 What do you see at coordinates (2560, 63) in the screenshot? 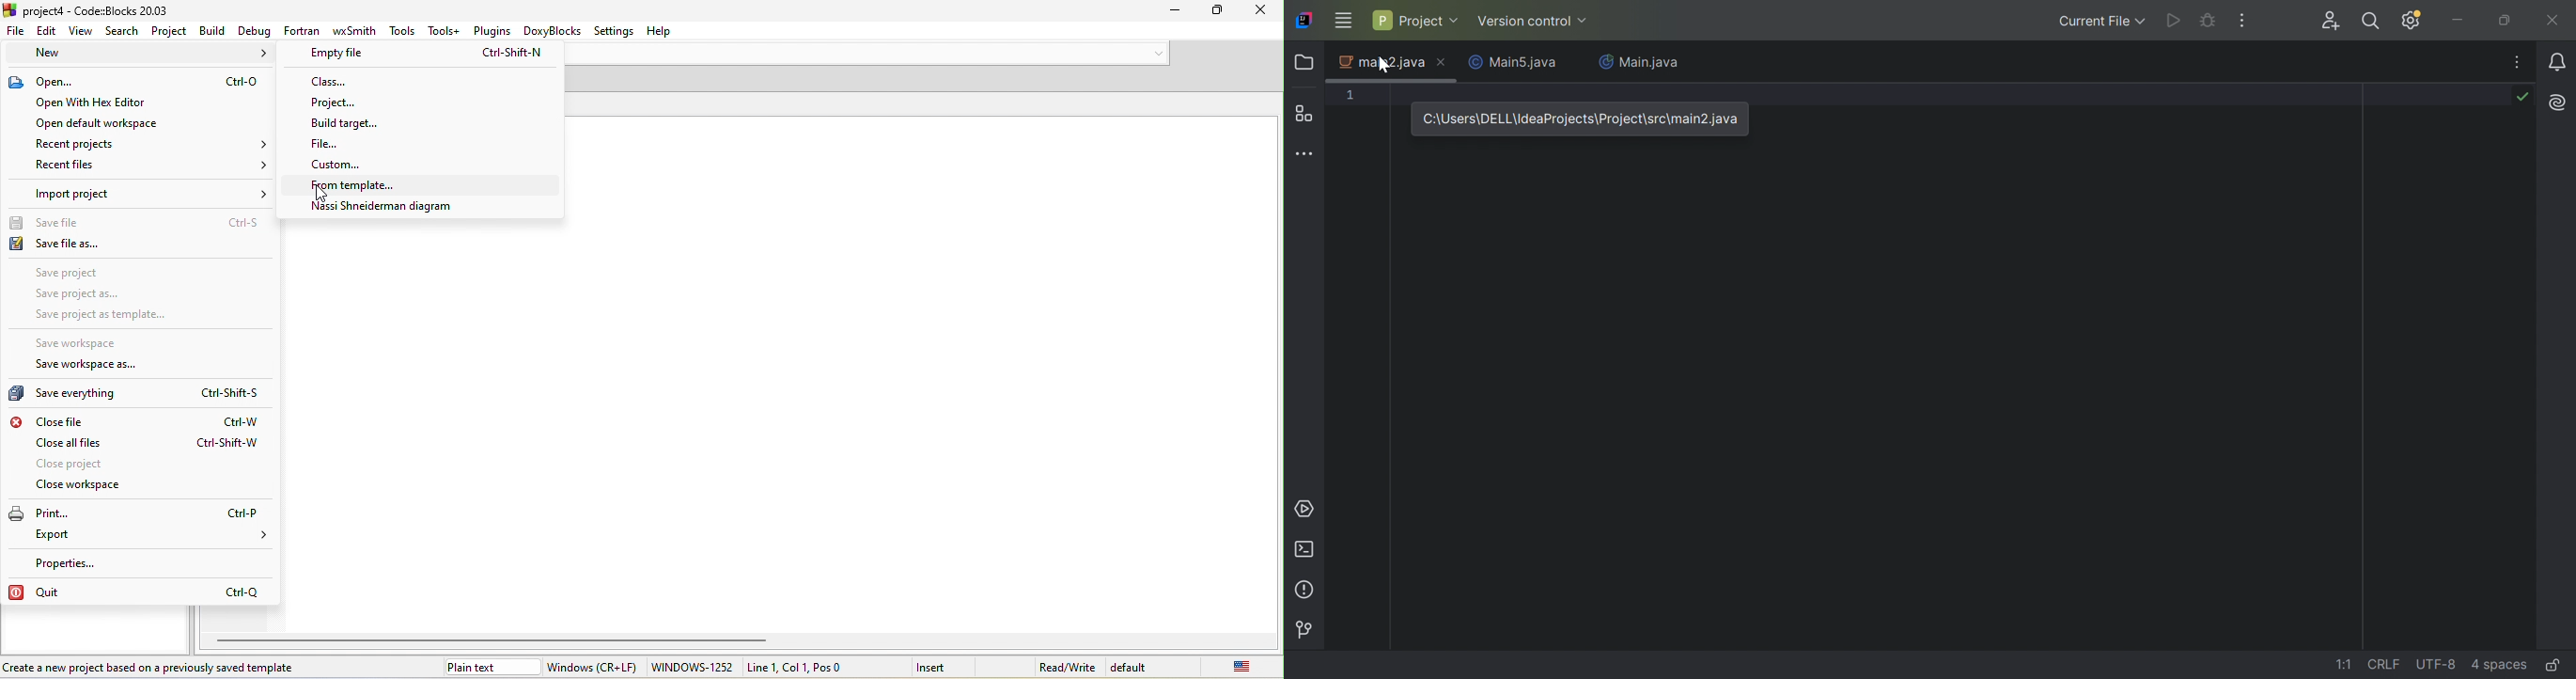
I see `Notifications` at bounding box center [2560, 63].